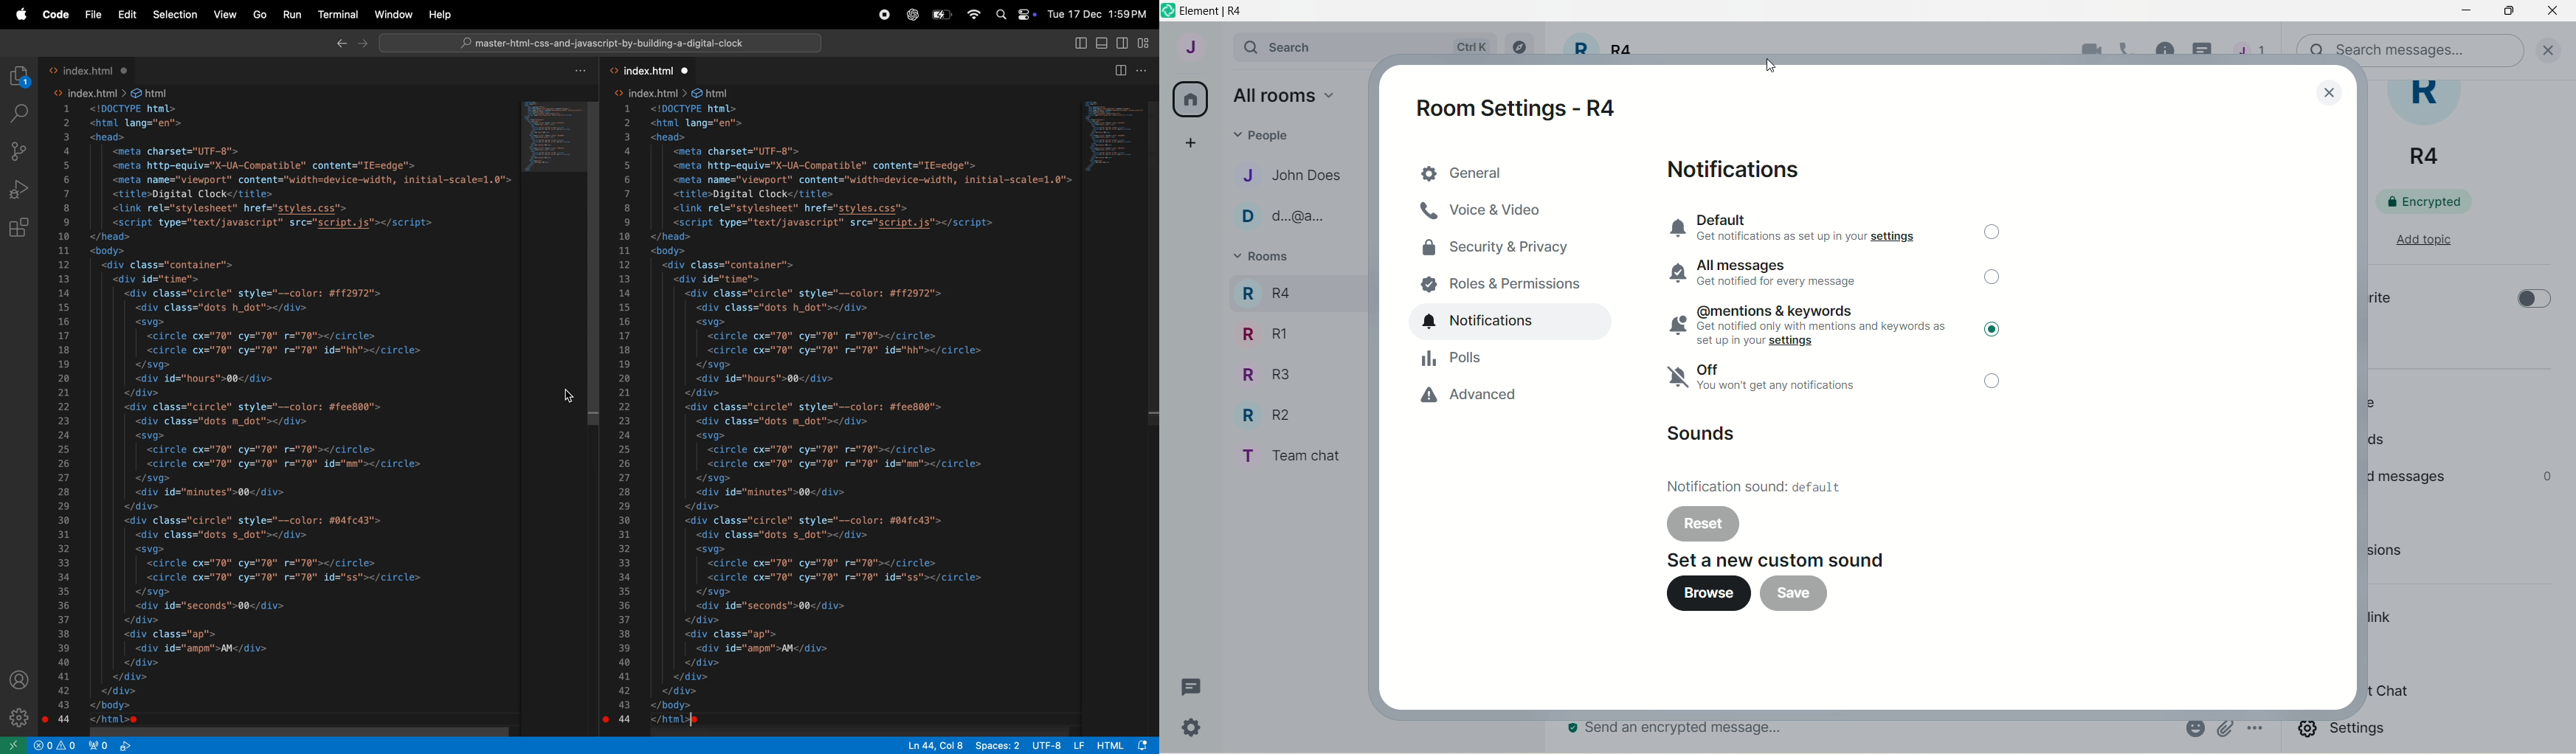  I want to click on collapse bar, so click(1145, 43).